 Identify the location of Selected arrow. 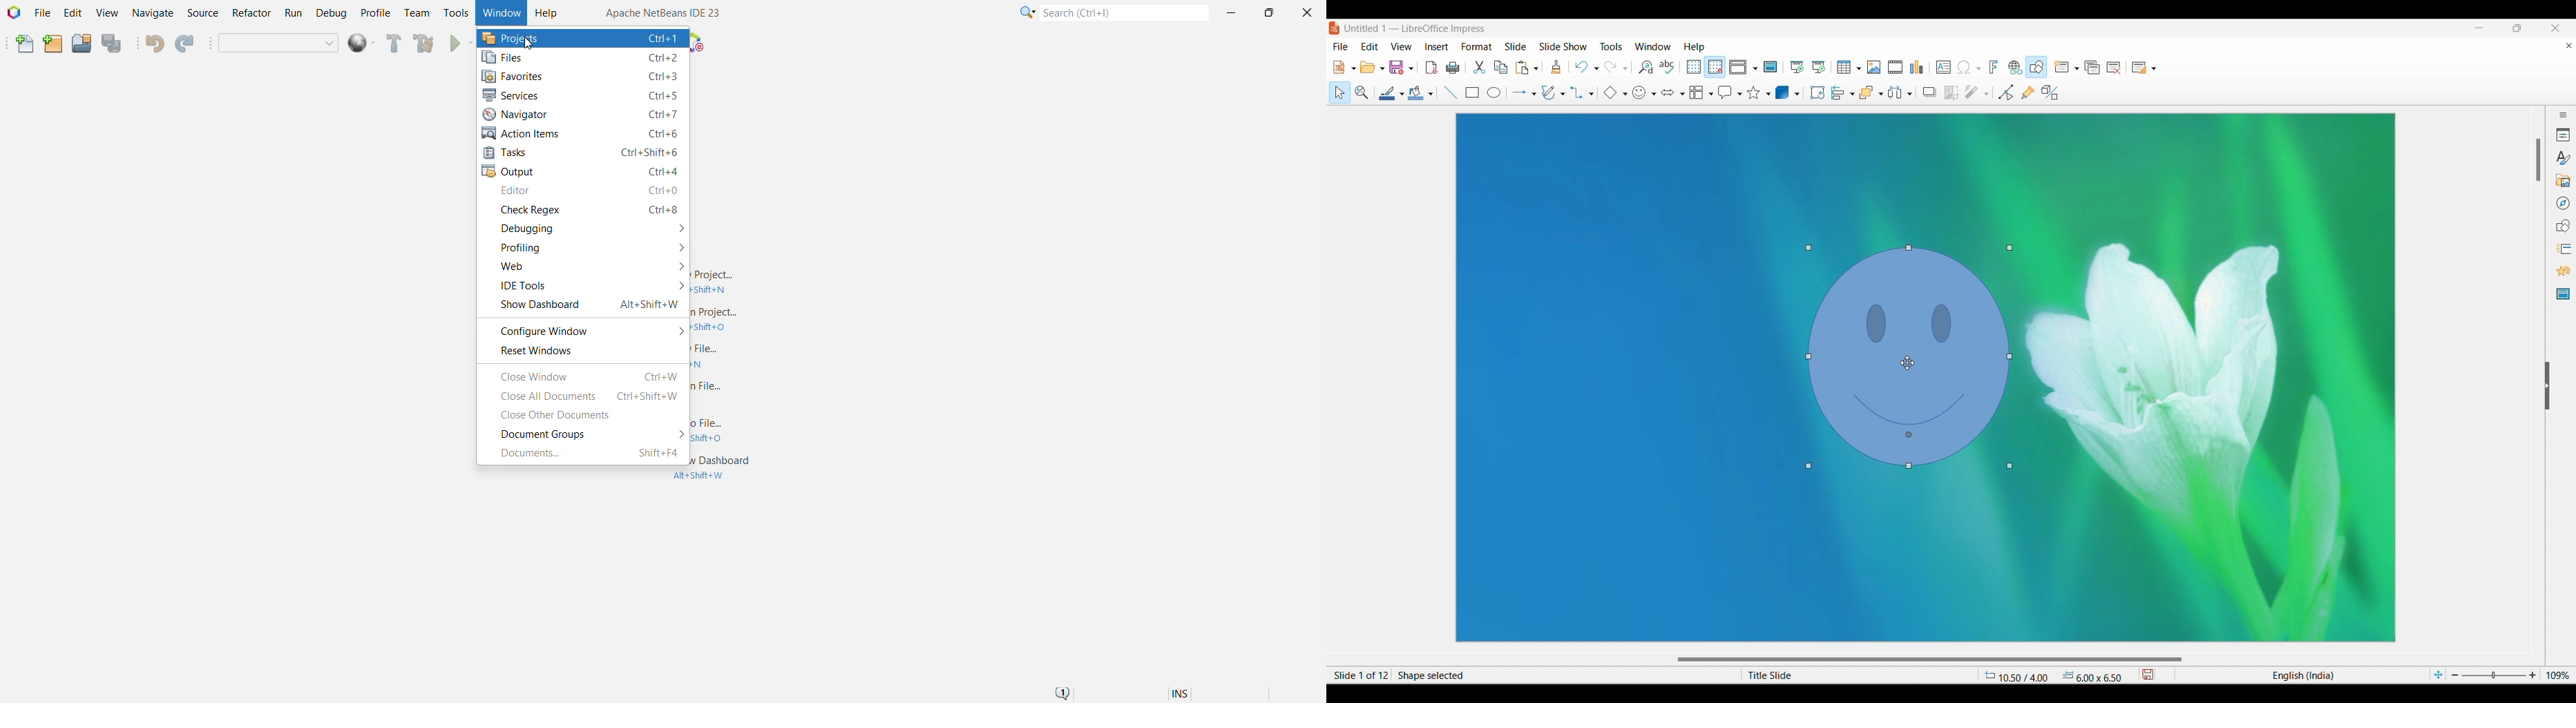
(1520, 92).